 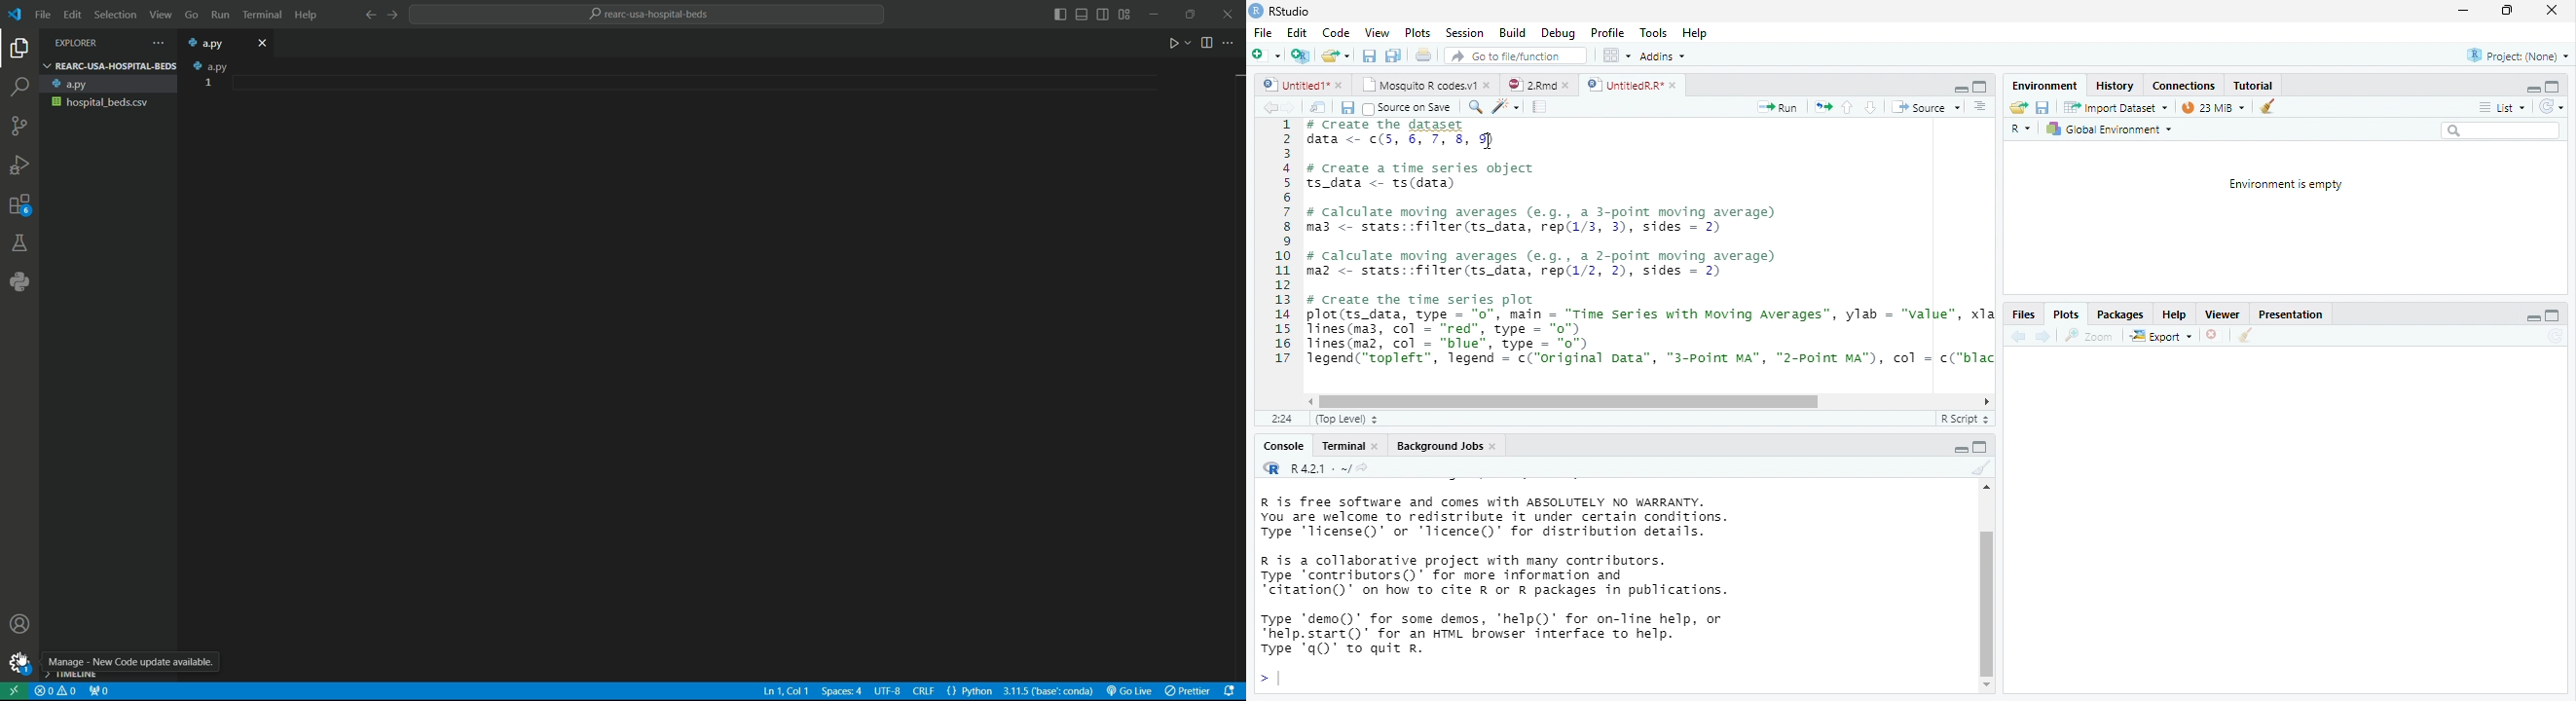 What do you see at coordinates (1262, 33) in the screenshot?
I see `File` at bounding box center [1262, 33].